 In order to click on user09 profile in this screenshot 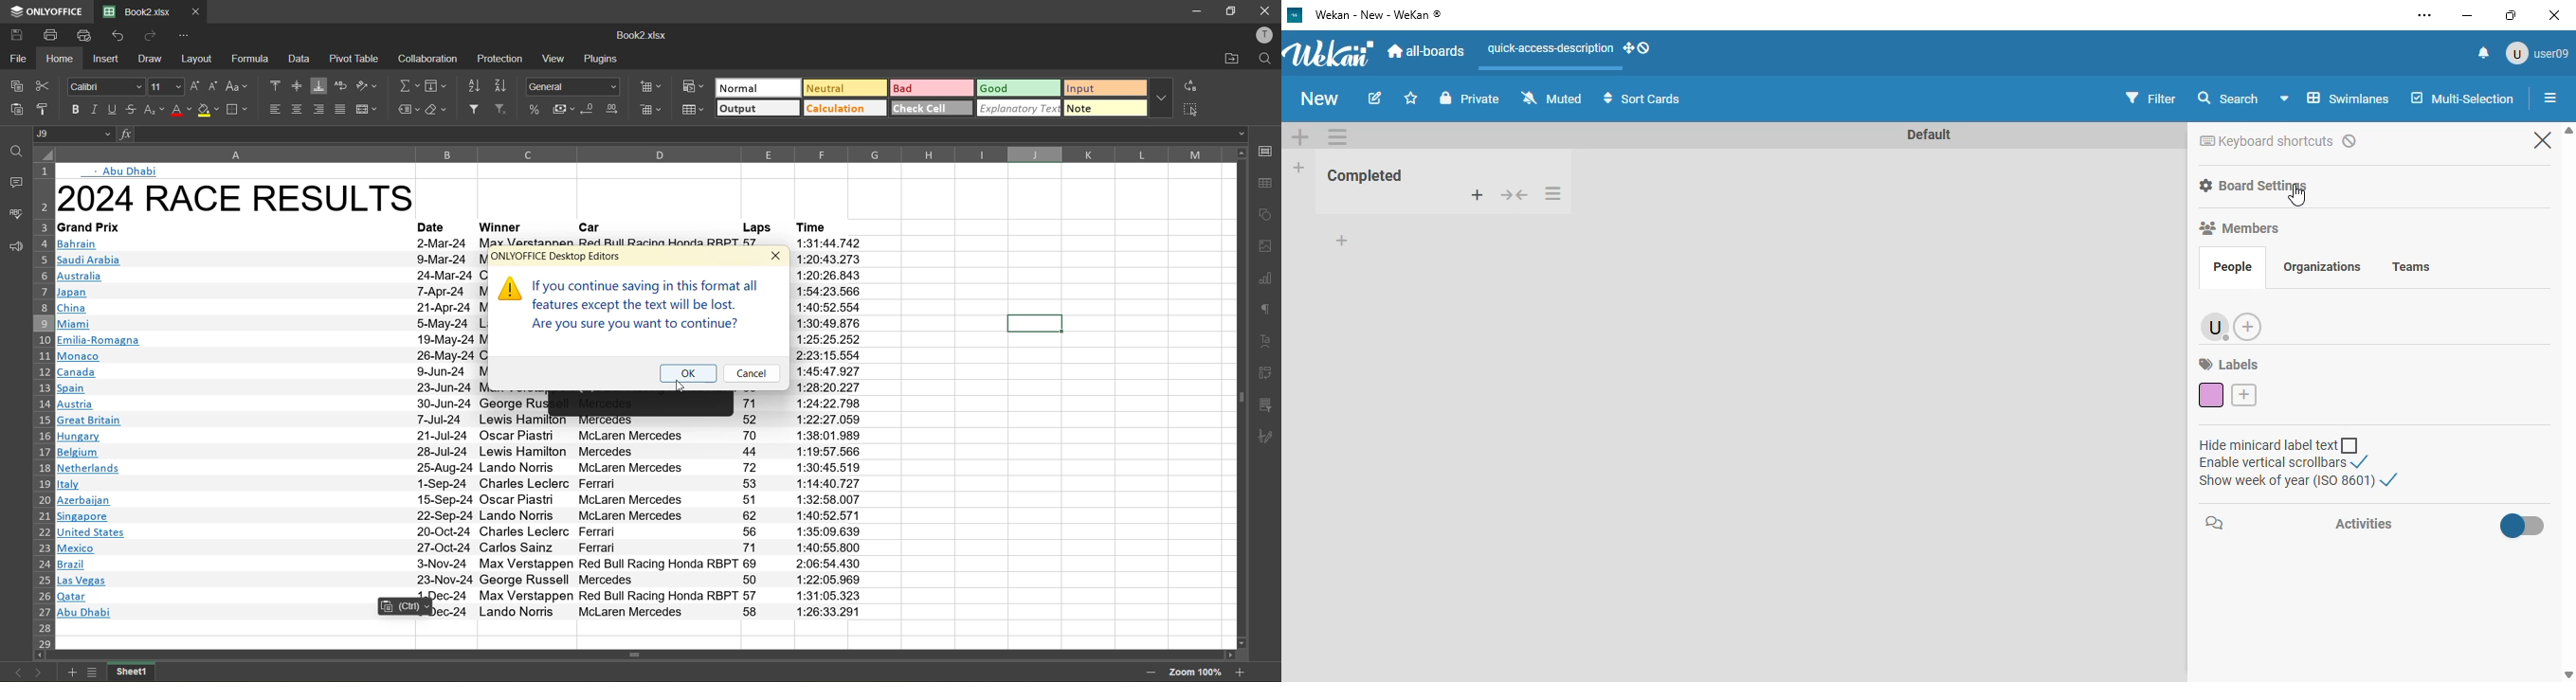, I will do `click(2537, 53)`.